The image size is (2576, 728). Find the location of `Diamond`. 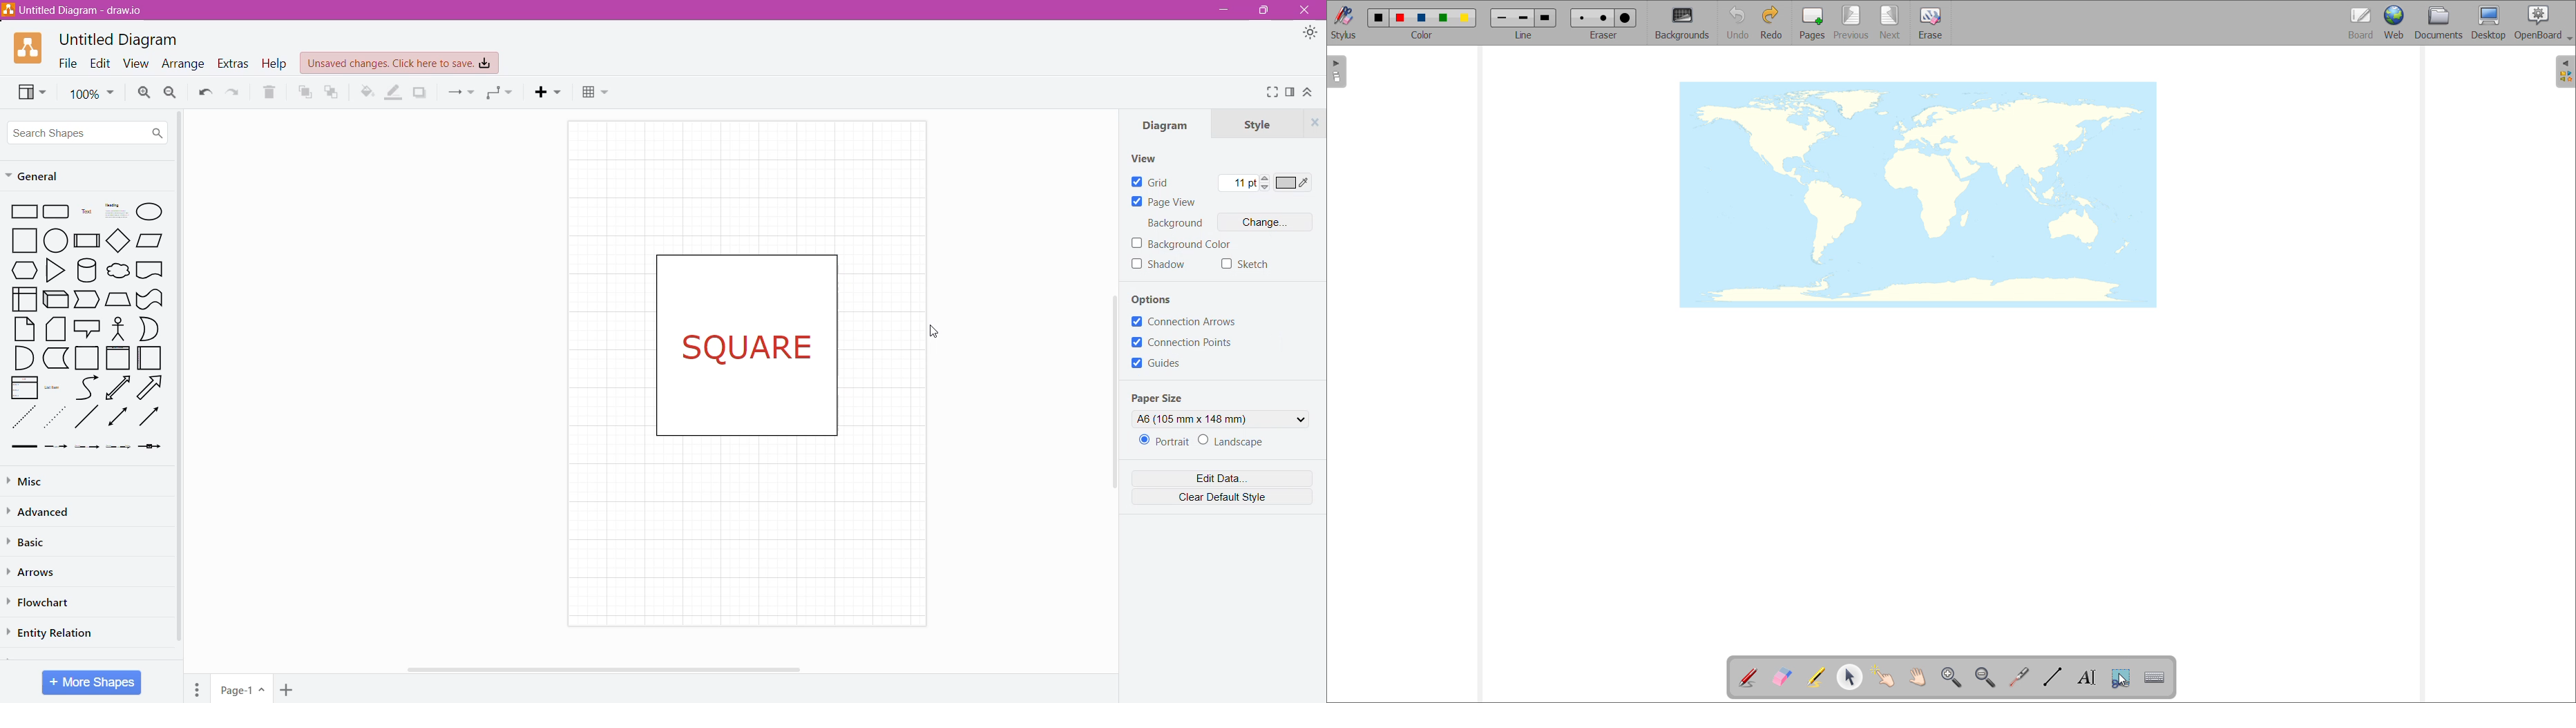

Diamond is located at coordinates (119, 240).